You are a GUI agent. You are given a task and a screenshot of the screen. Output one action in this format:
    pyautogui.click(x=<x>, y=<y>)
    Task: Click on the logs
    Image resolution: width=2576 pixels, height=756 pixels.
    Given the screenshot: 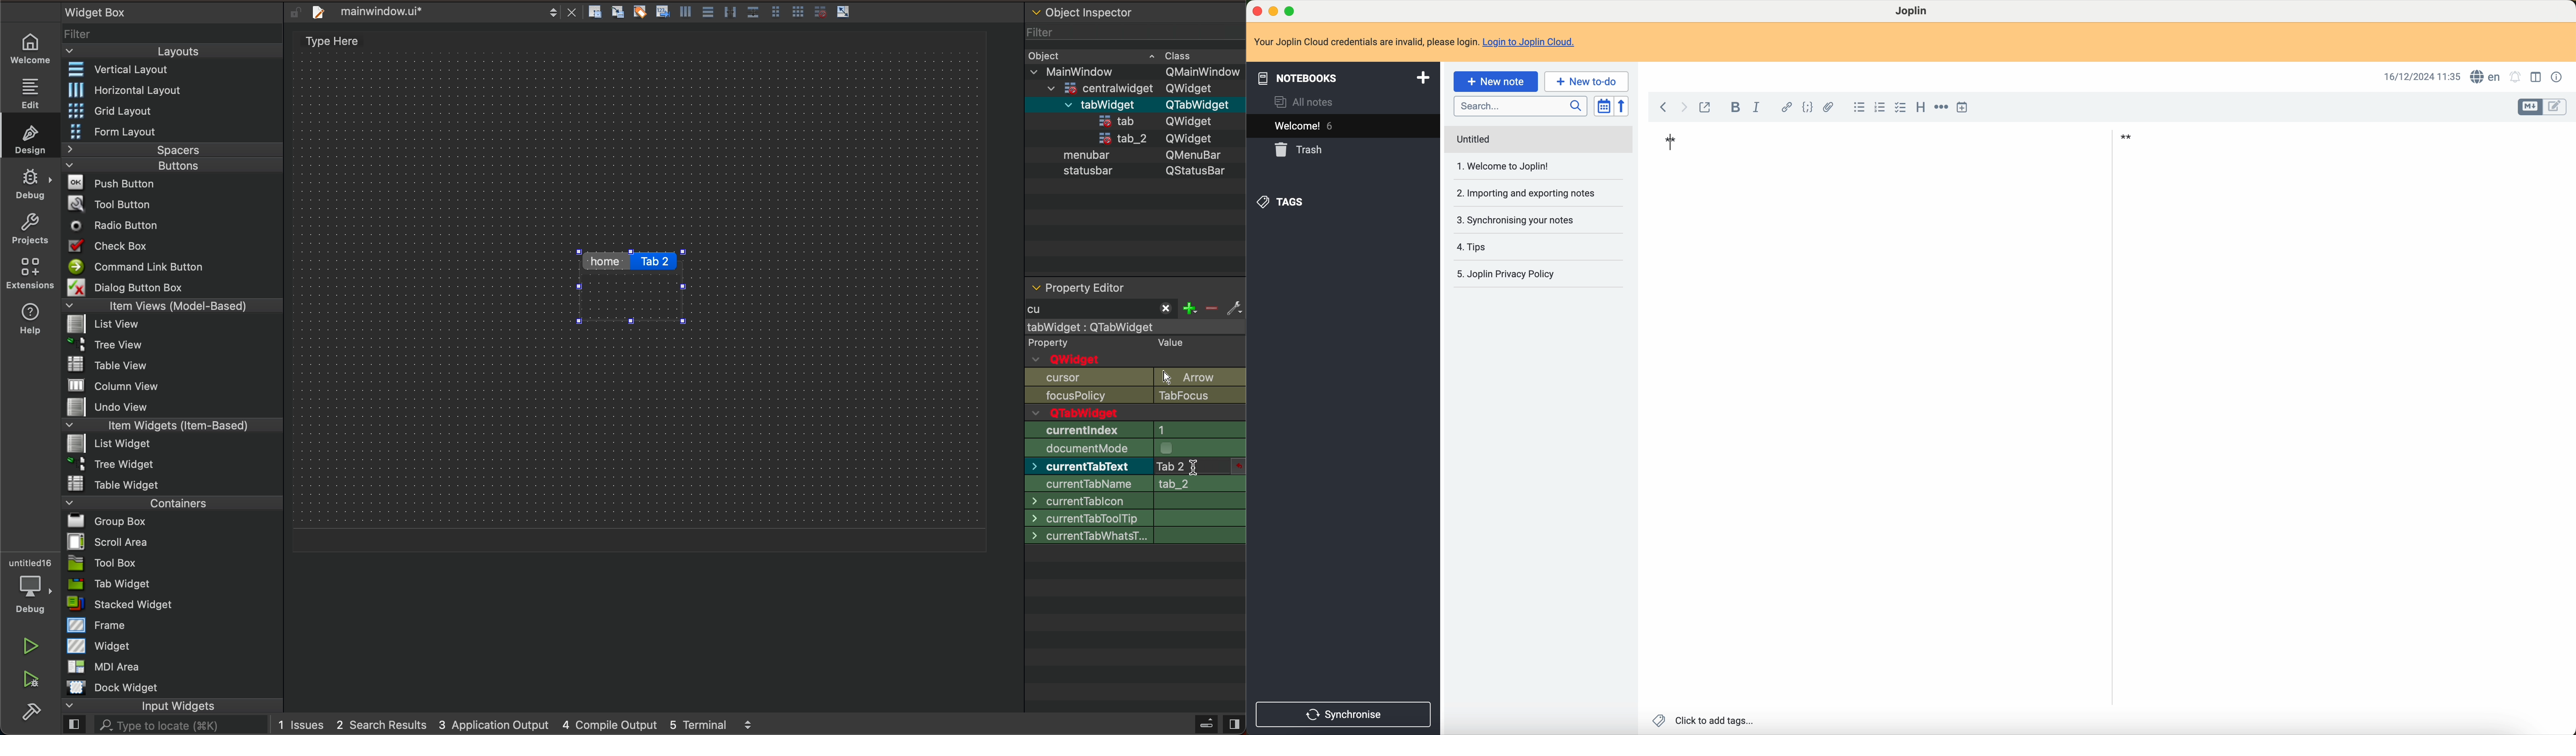 What is the action you would take?
    pyautogui.click(x=520, y=724)
    